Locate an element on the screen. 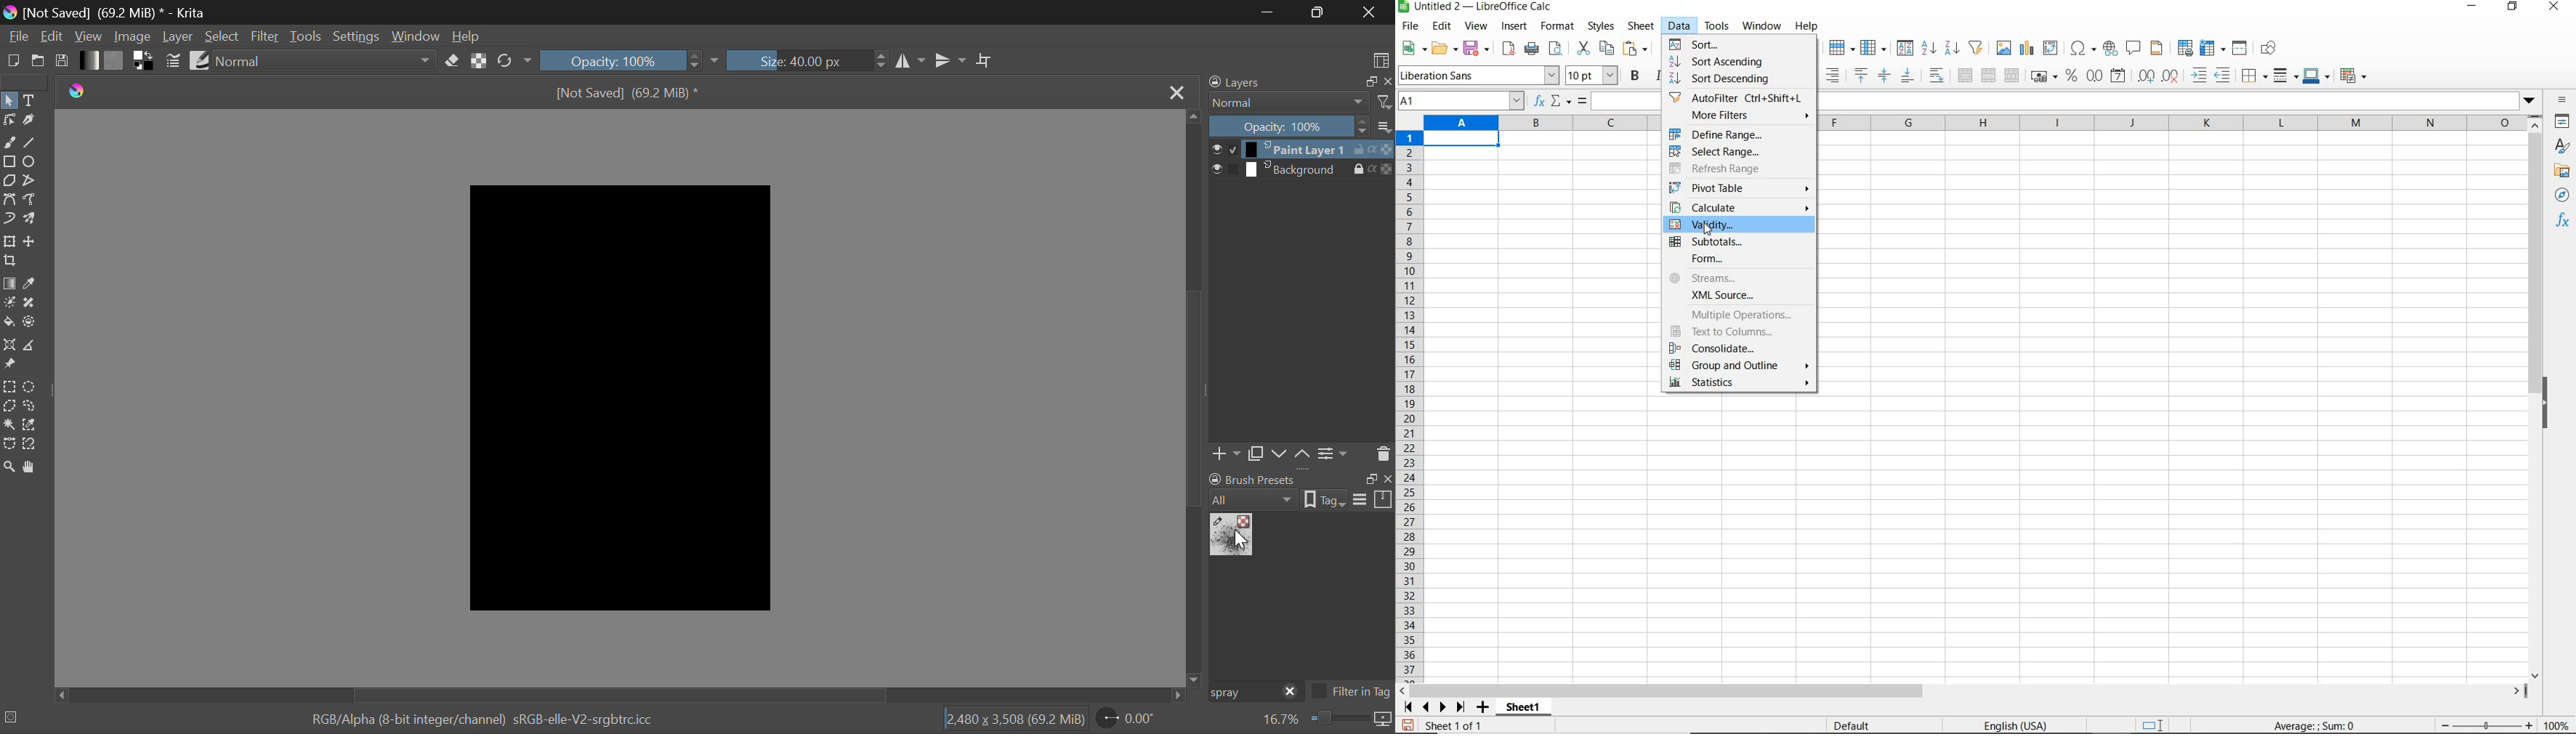 The height and width of the screenshot is (756, 2576). statistics is located at coordinates (1738, 385).